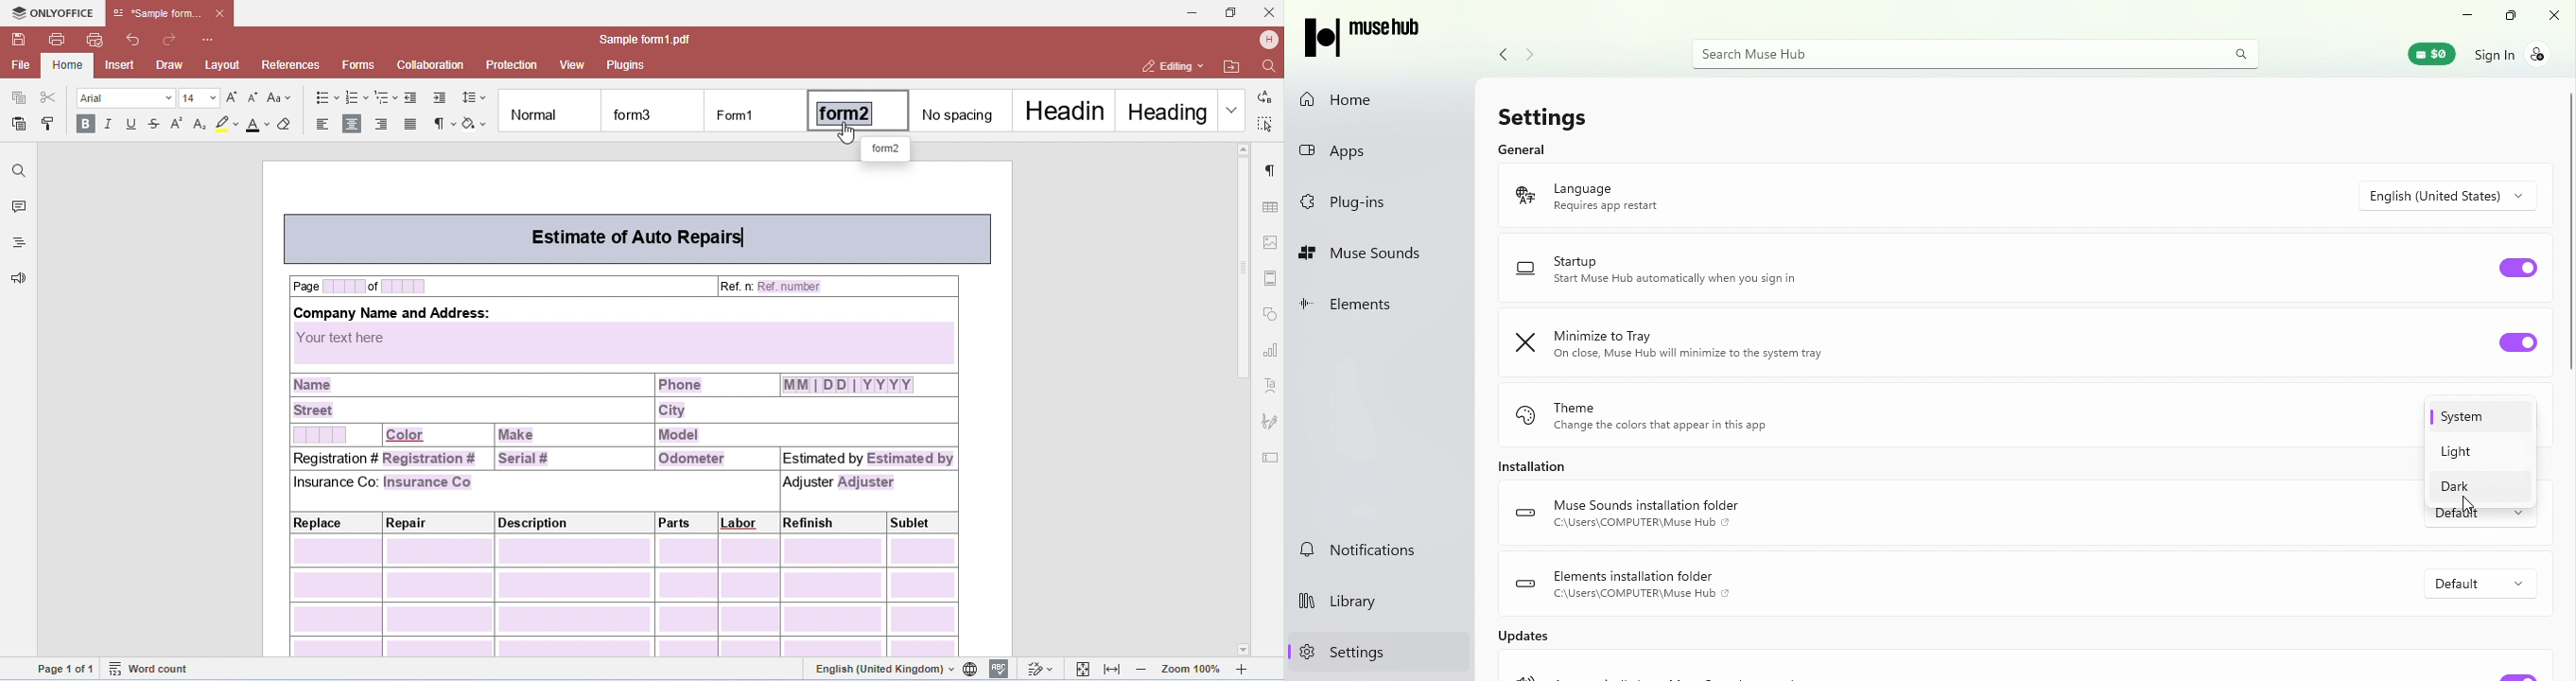 Image resolution: width=2576 pixels, height=700 pixels. What do you see at coordinates (1349, 302) in the screenshot?
I see `Elements` at bounding box center [1349, 302].